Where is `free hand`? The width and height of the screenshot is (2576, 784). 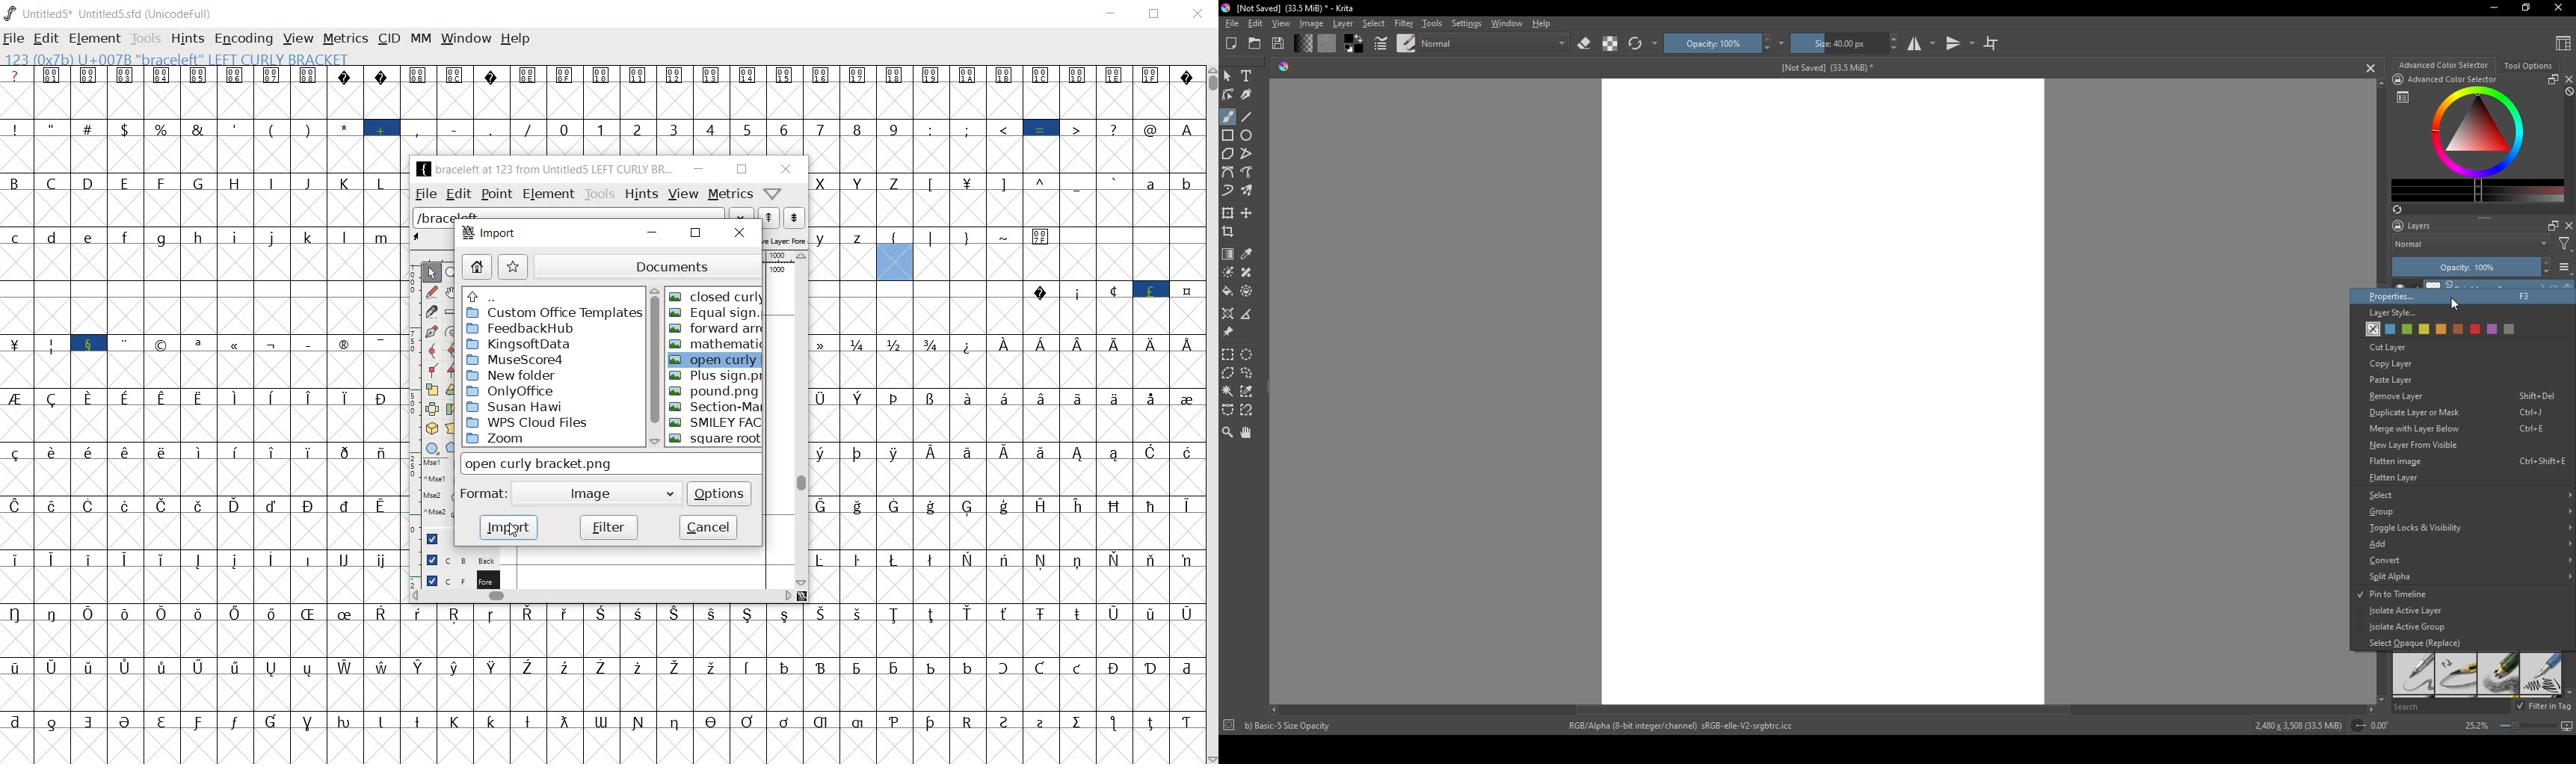
free hand is located at coordinates (1248, 173).